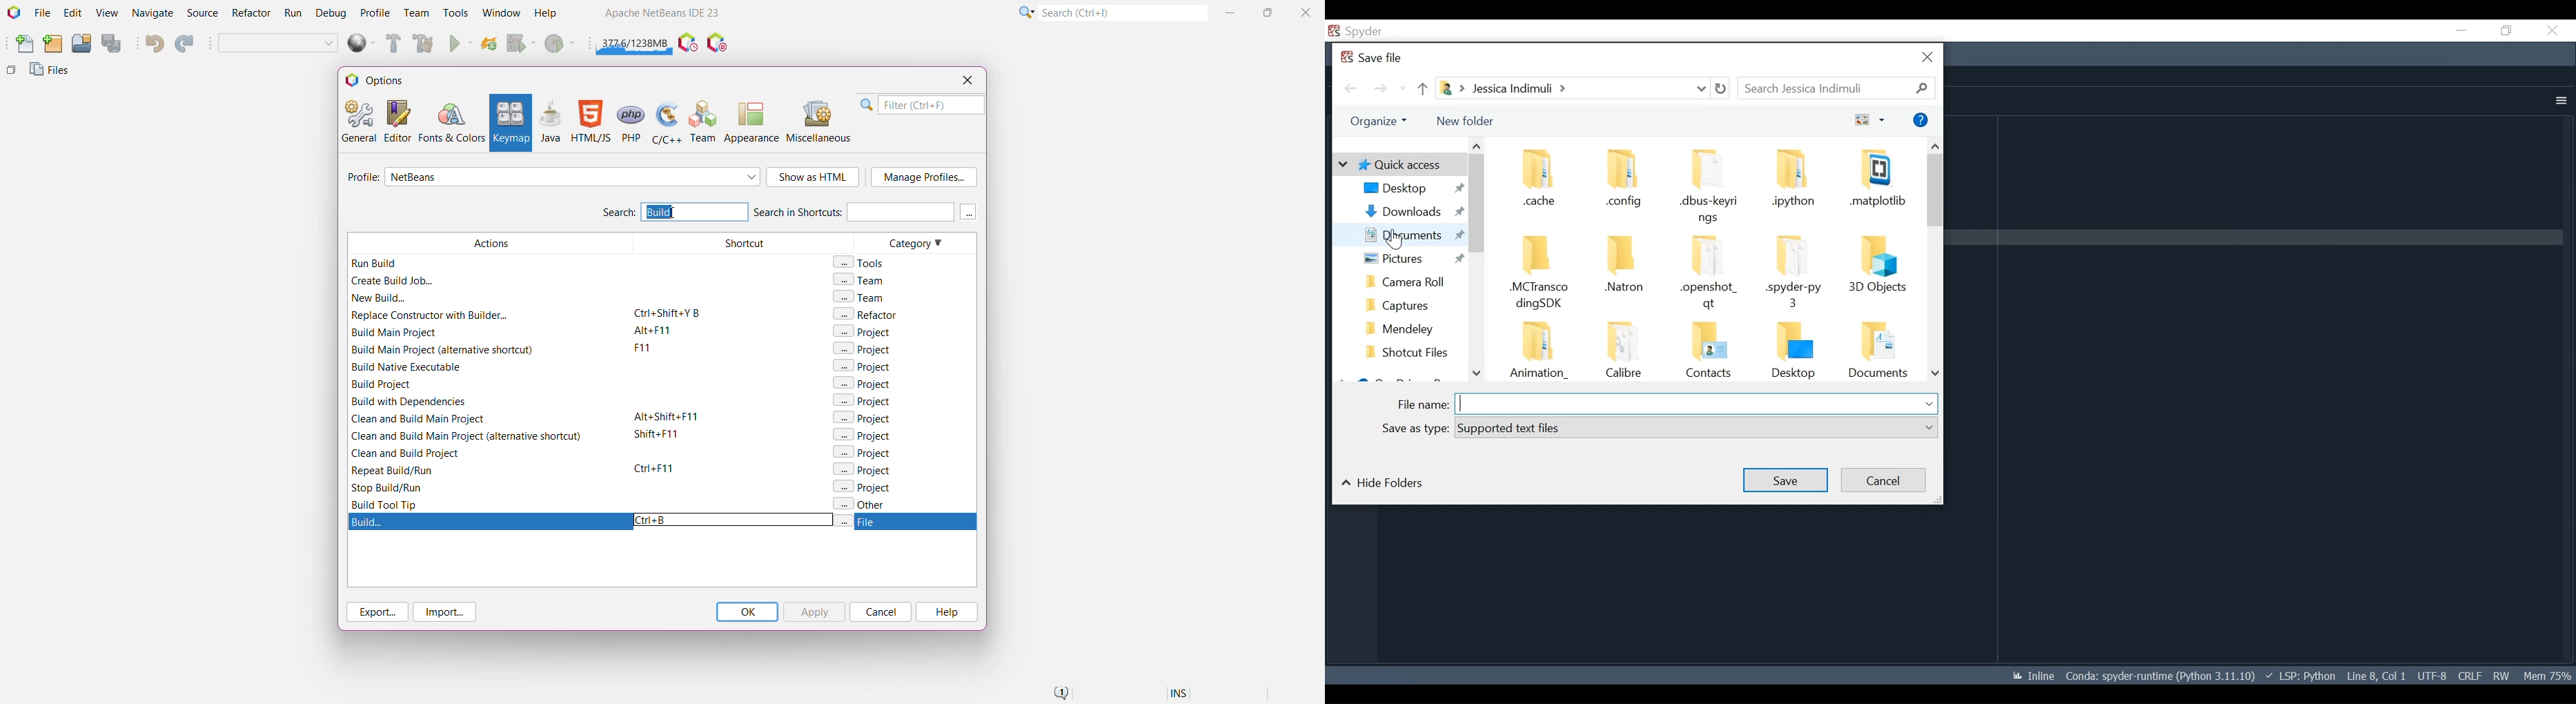 The width and height of the screenshot is (2576, 728). What do you see at coordinates (1694, 427) in the screenshot?
I see `supported` at bounding box center [1694, 427].